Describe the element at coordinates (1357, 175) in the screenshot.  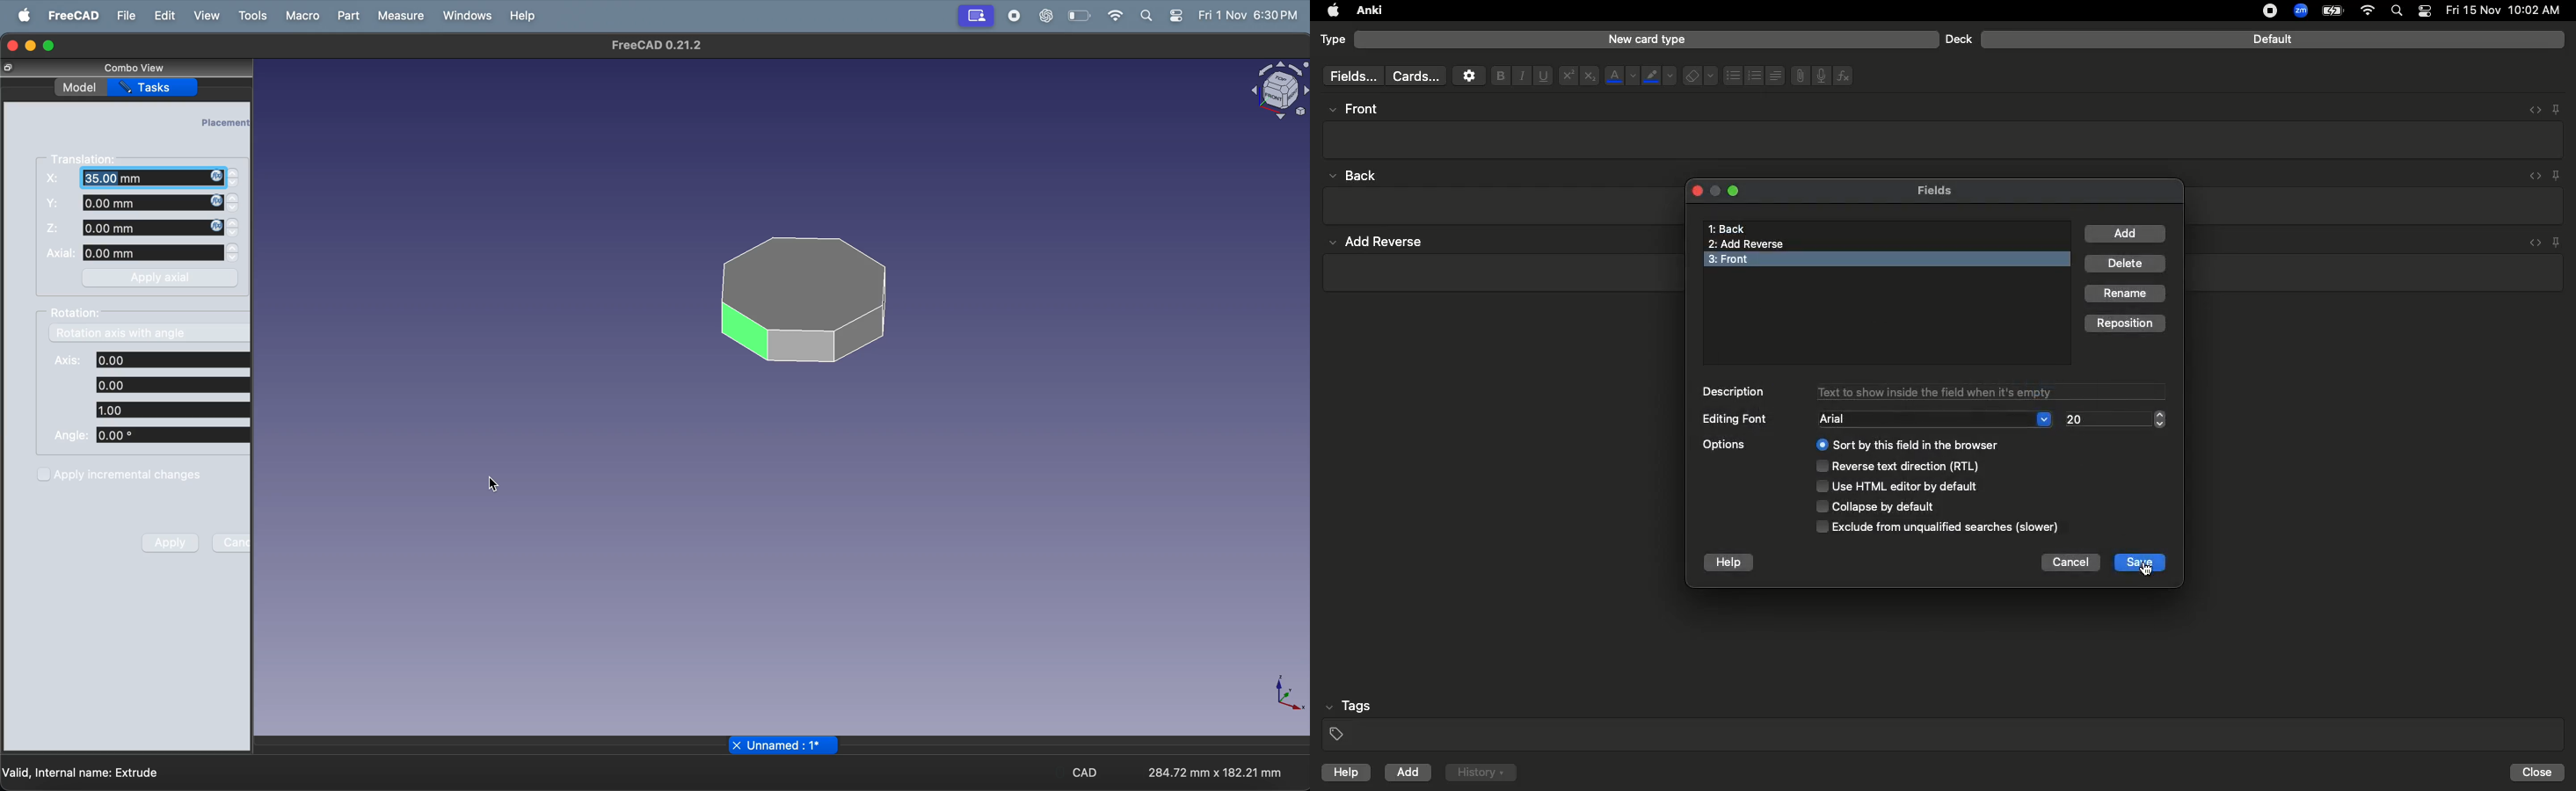
I see `back` at that location.